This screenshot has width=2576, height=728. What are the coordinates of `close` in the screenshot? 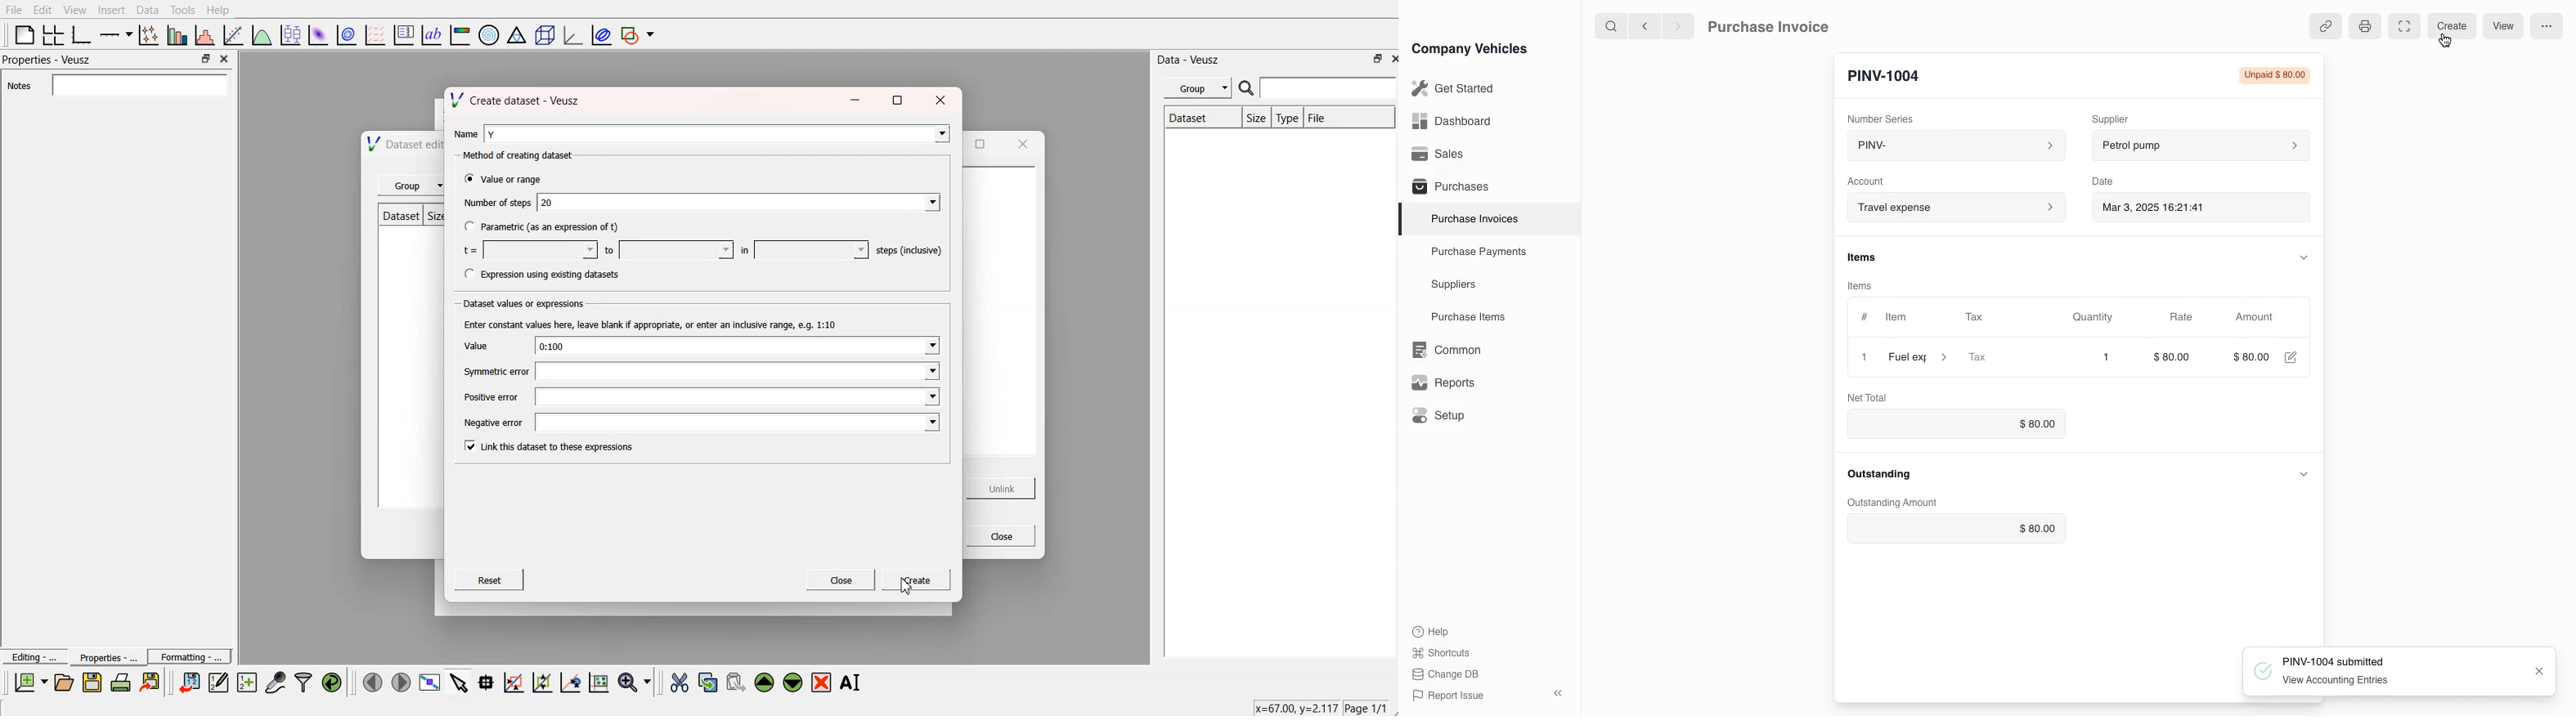 It's located at (2539, 671).